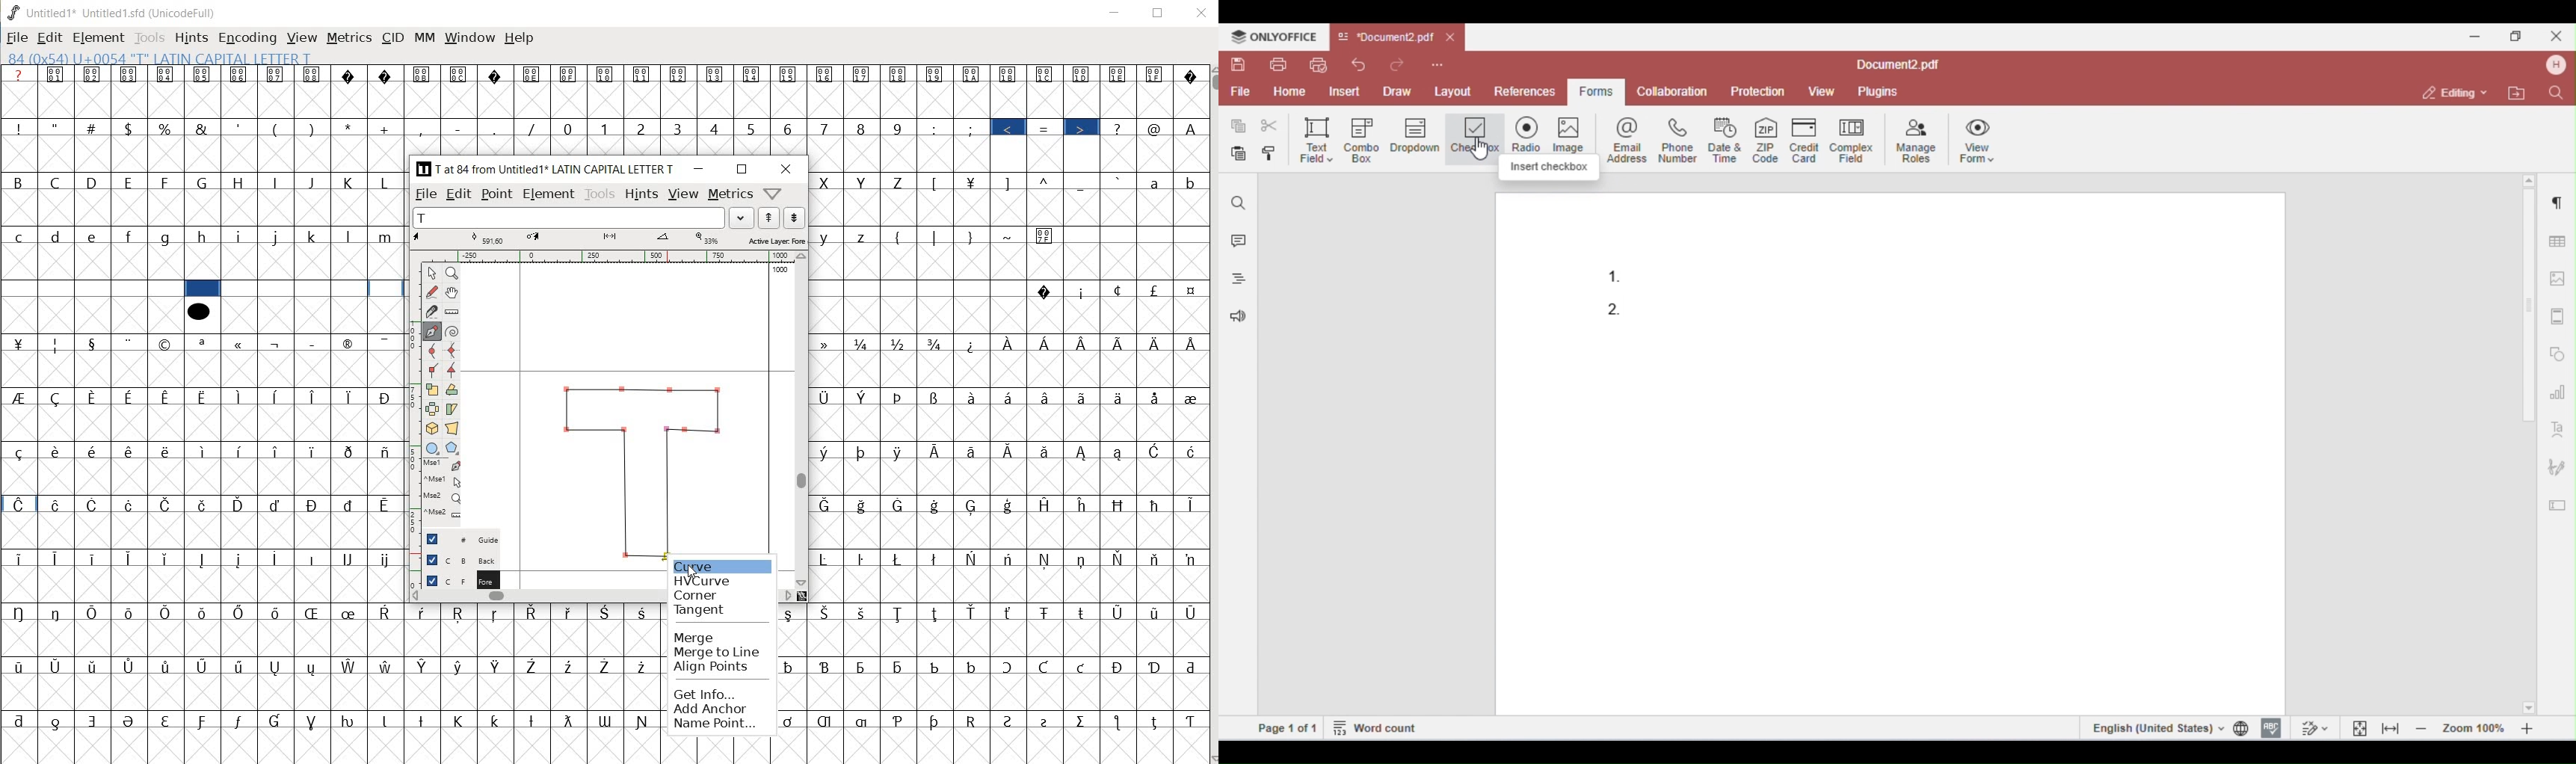  What do you see at coordinates (1188, 613) in the screenshot?
I see `Symbol` at bounding box center [1188, 613].